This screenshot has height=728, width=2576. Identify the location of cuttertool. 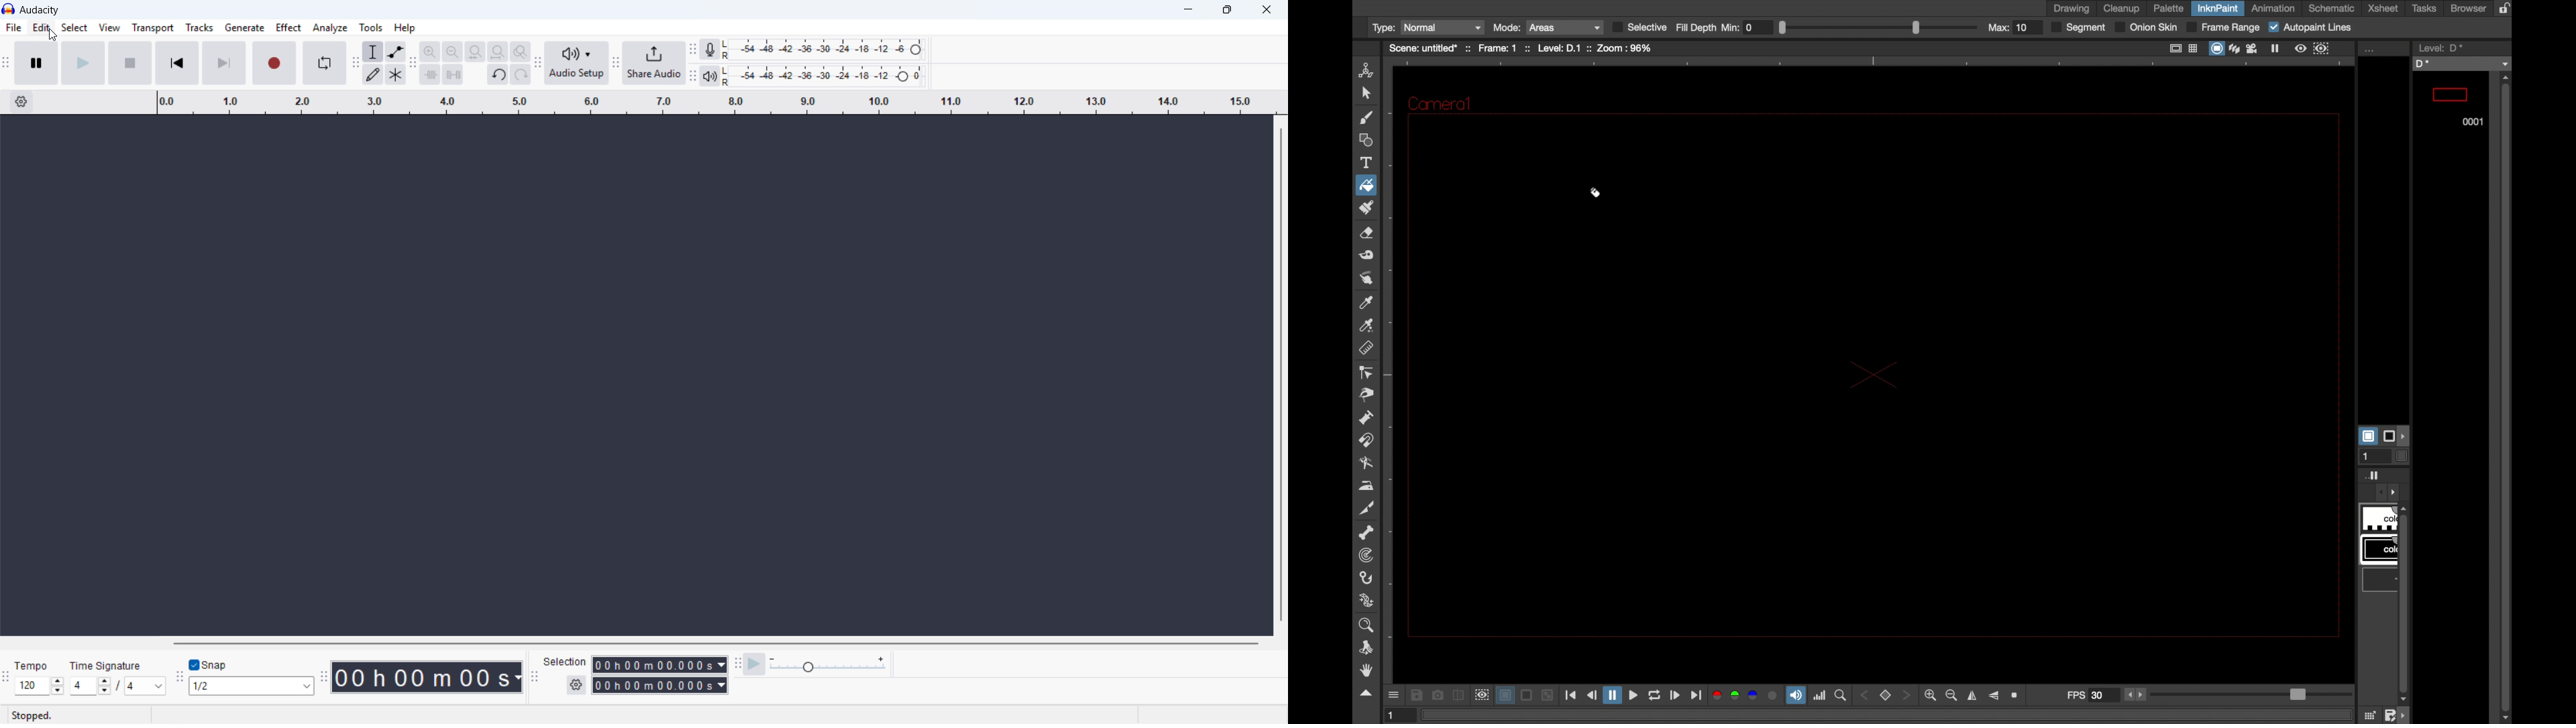
(1368, 508).